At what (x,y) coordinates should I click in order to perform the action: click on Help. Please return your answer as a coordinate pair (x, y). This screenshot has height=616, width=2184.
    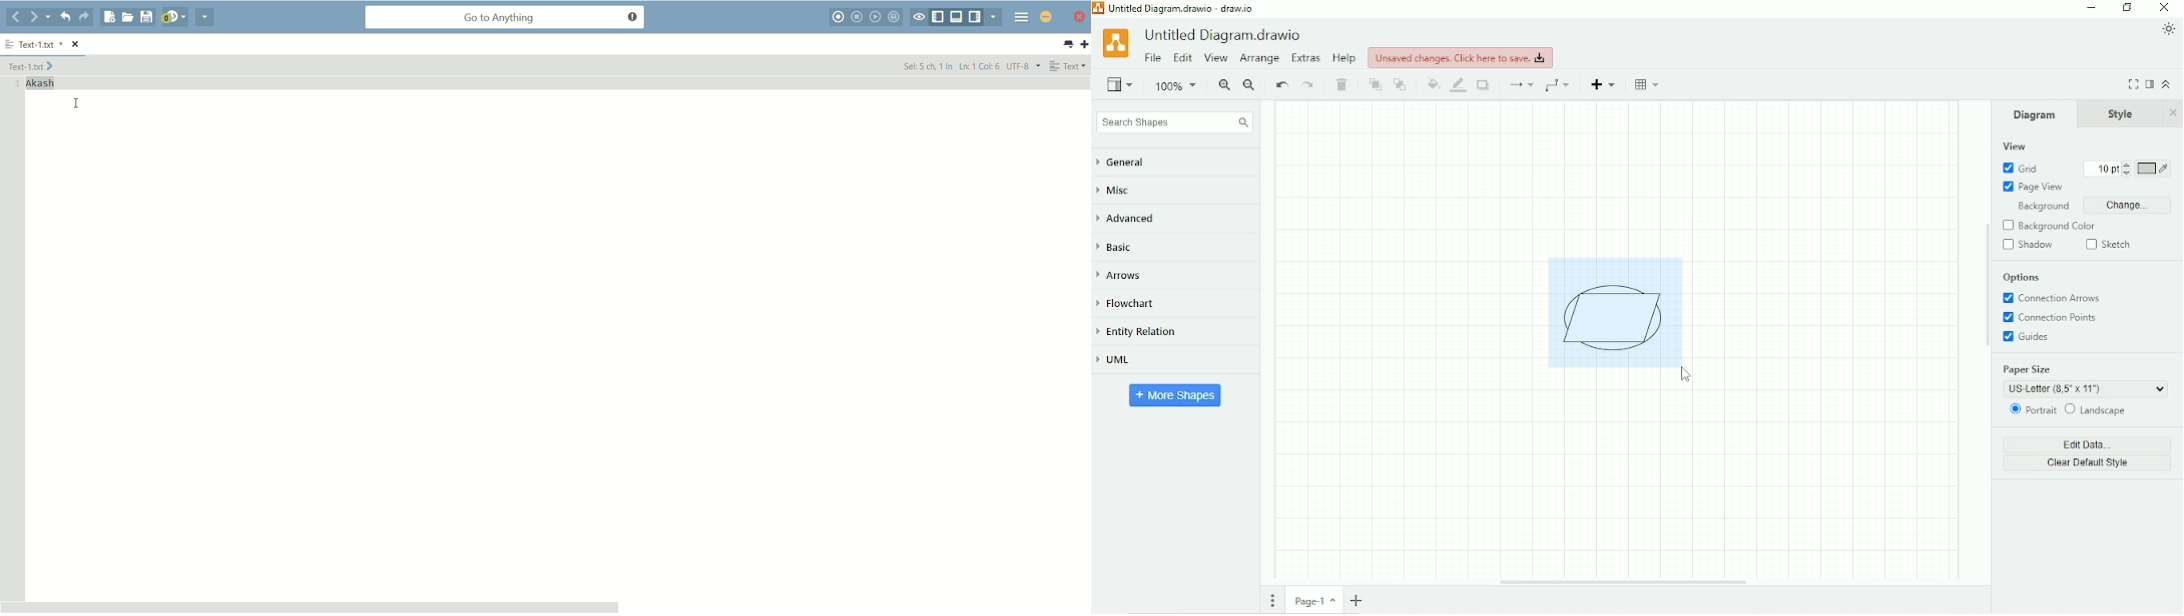
    Looking at the image, I should click on (1345, 58).